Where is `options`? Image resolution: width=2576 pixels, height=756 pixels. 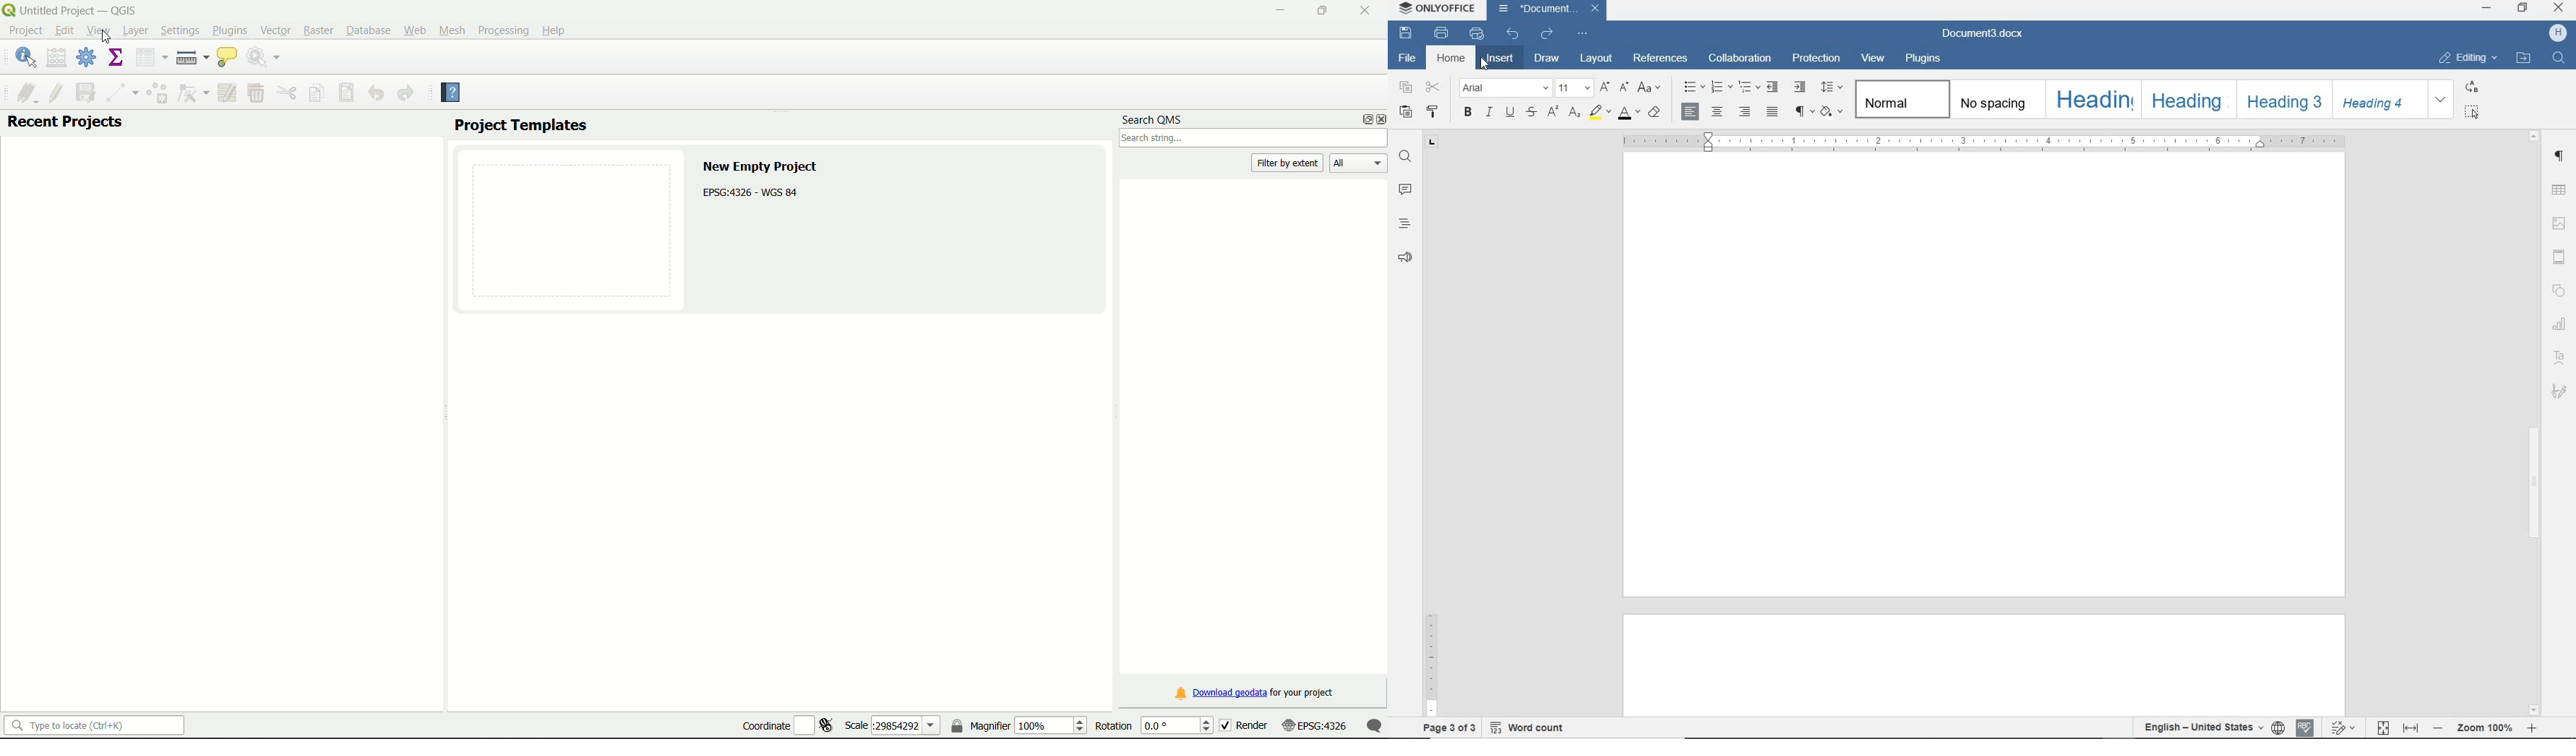
options is located at coordinates (1362, 119).